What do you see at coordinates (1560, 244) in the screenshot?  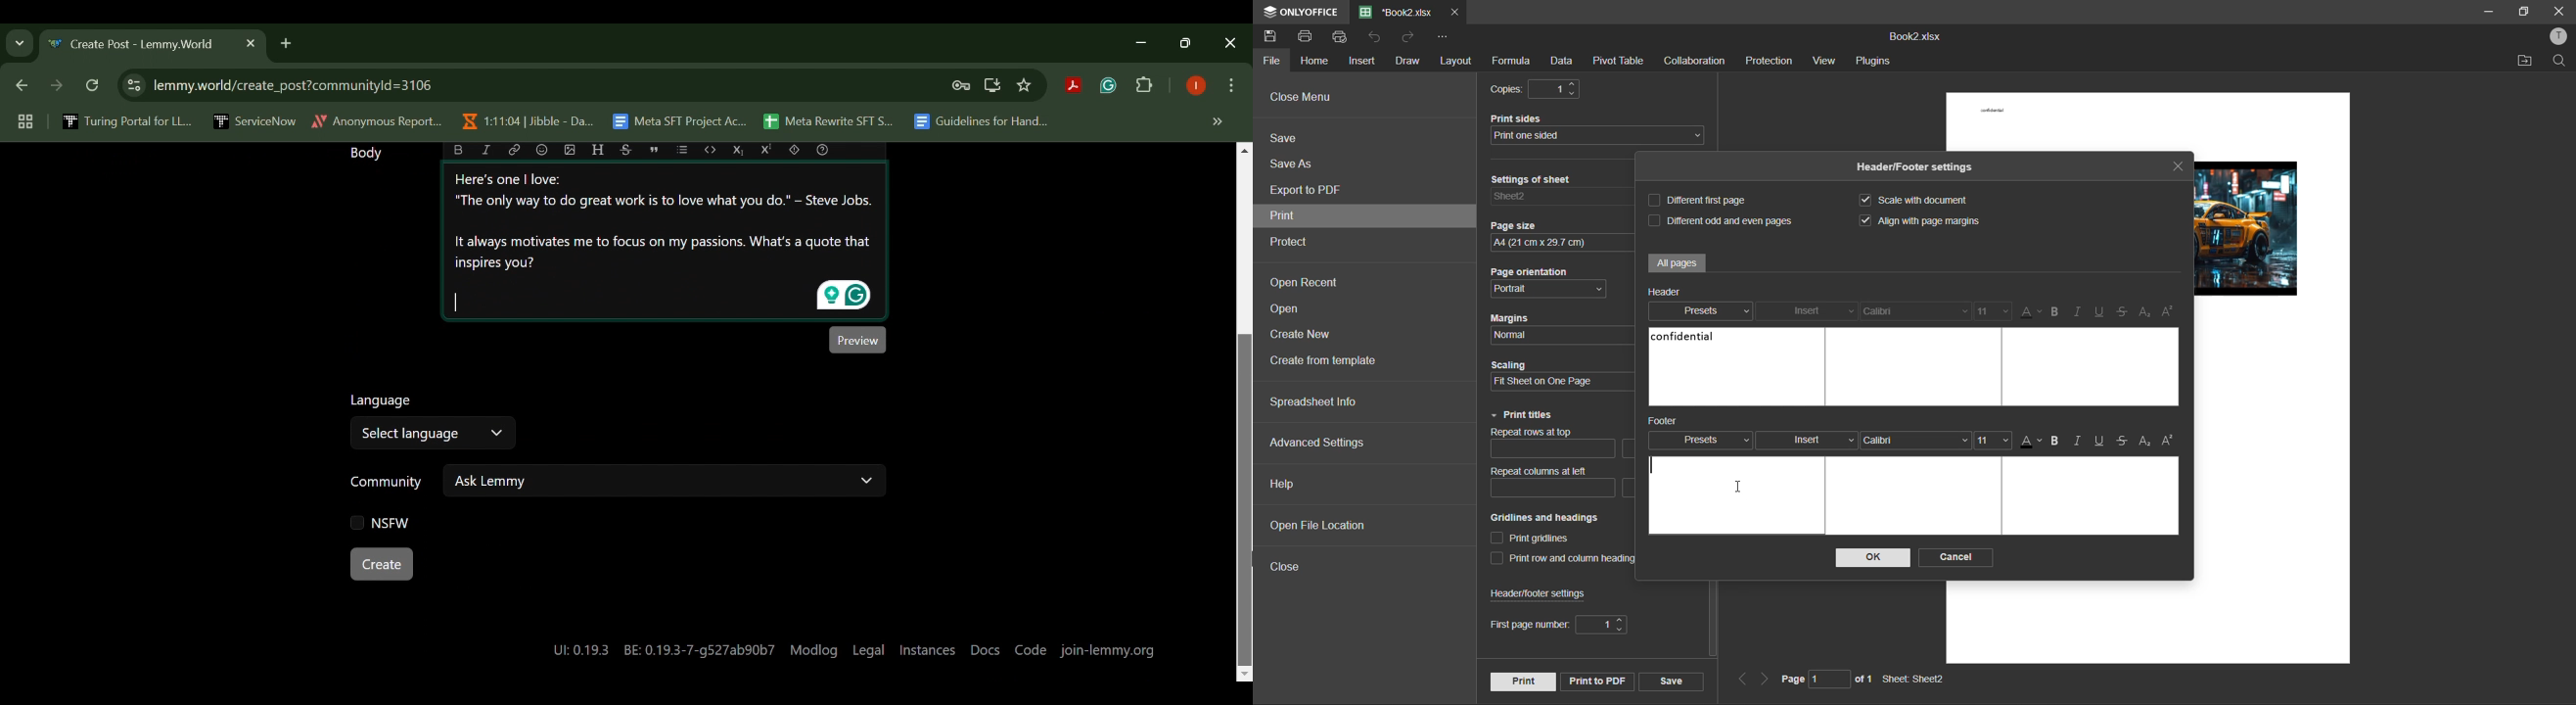 I see `page size` at bounding box center [1560, 244].